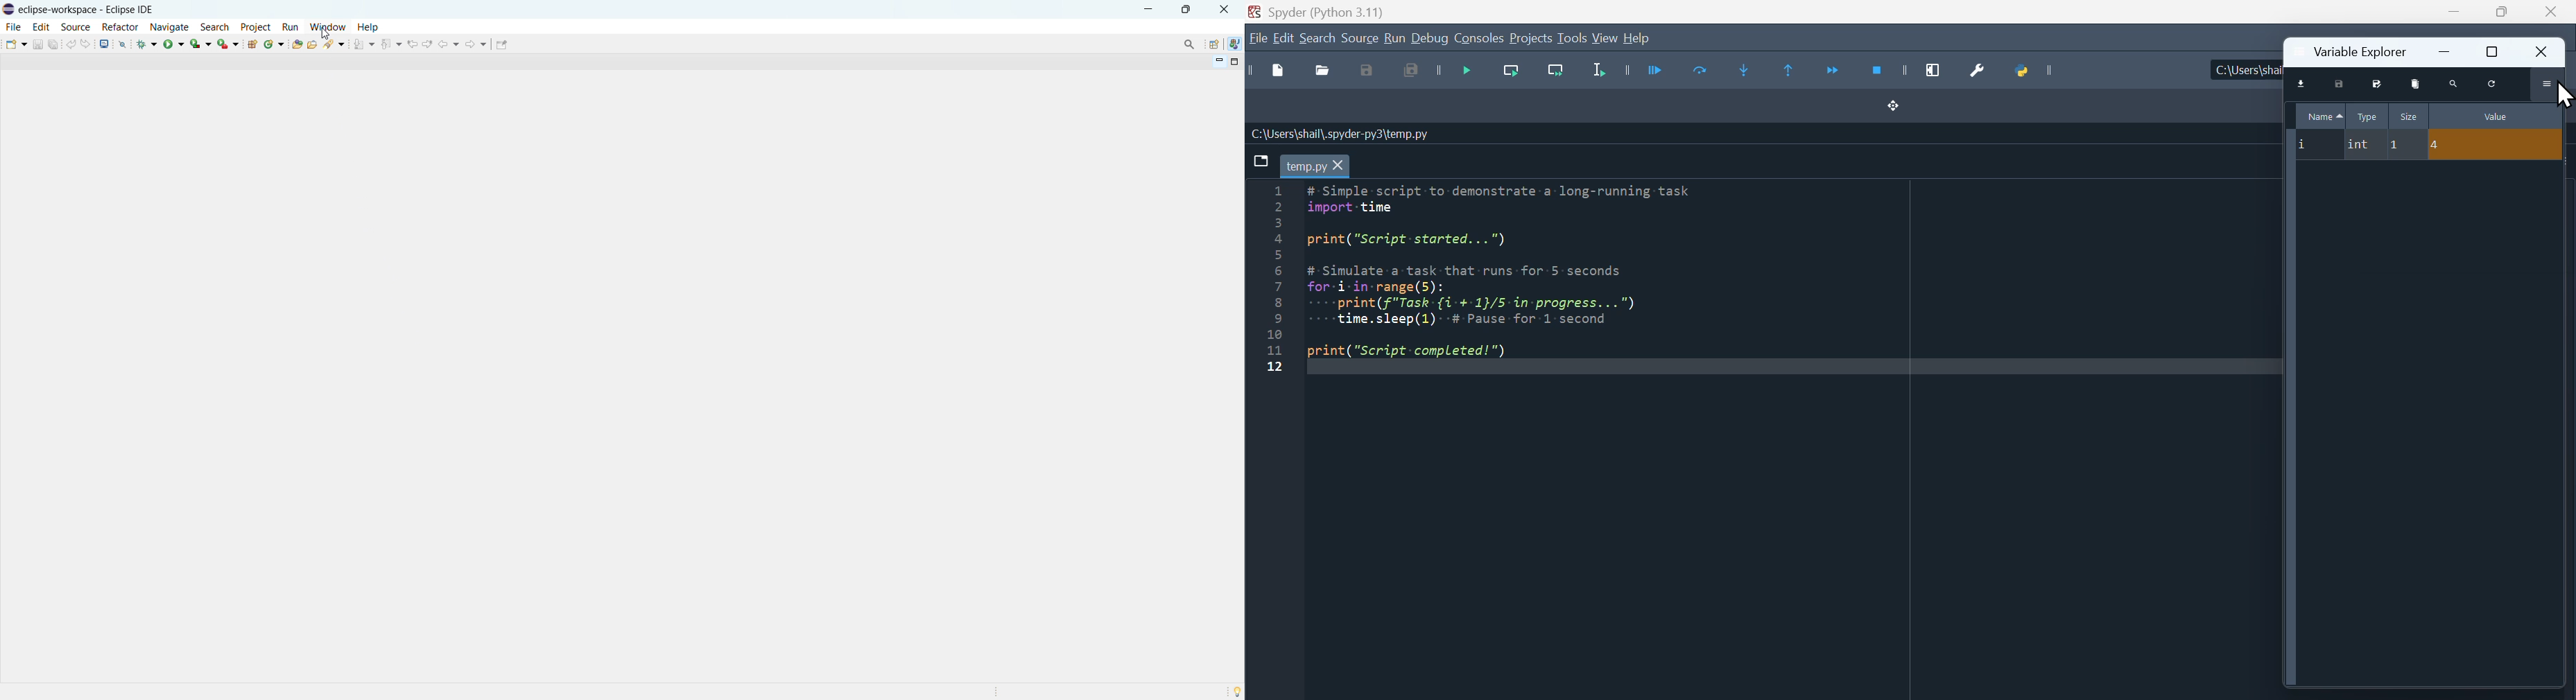  Describe the element at coordinates (1342, 134) in the screenshot. I see `C:\Users\shail\.spyder-py3\temp.py` at that location.